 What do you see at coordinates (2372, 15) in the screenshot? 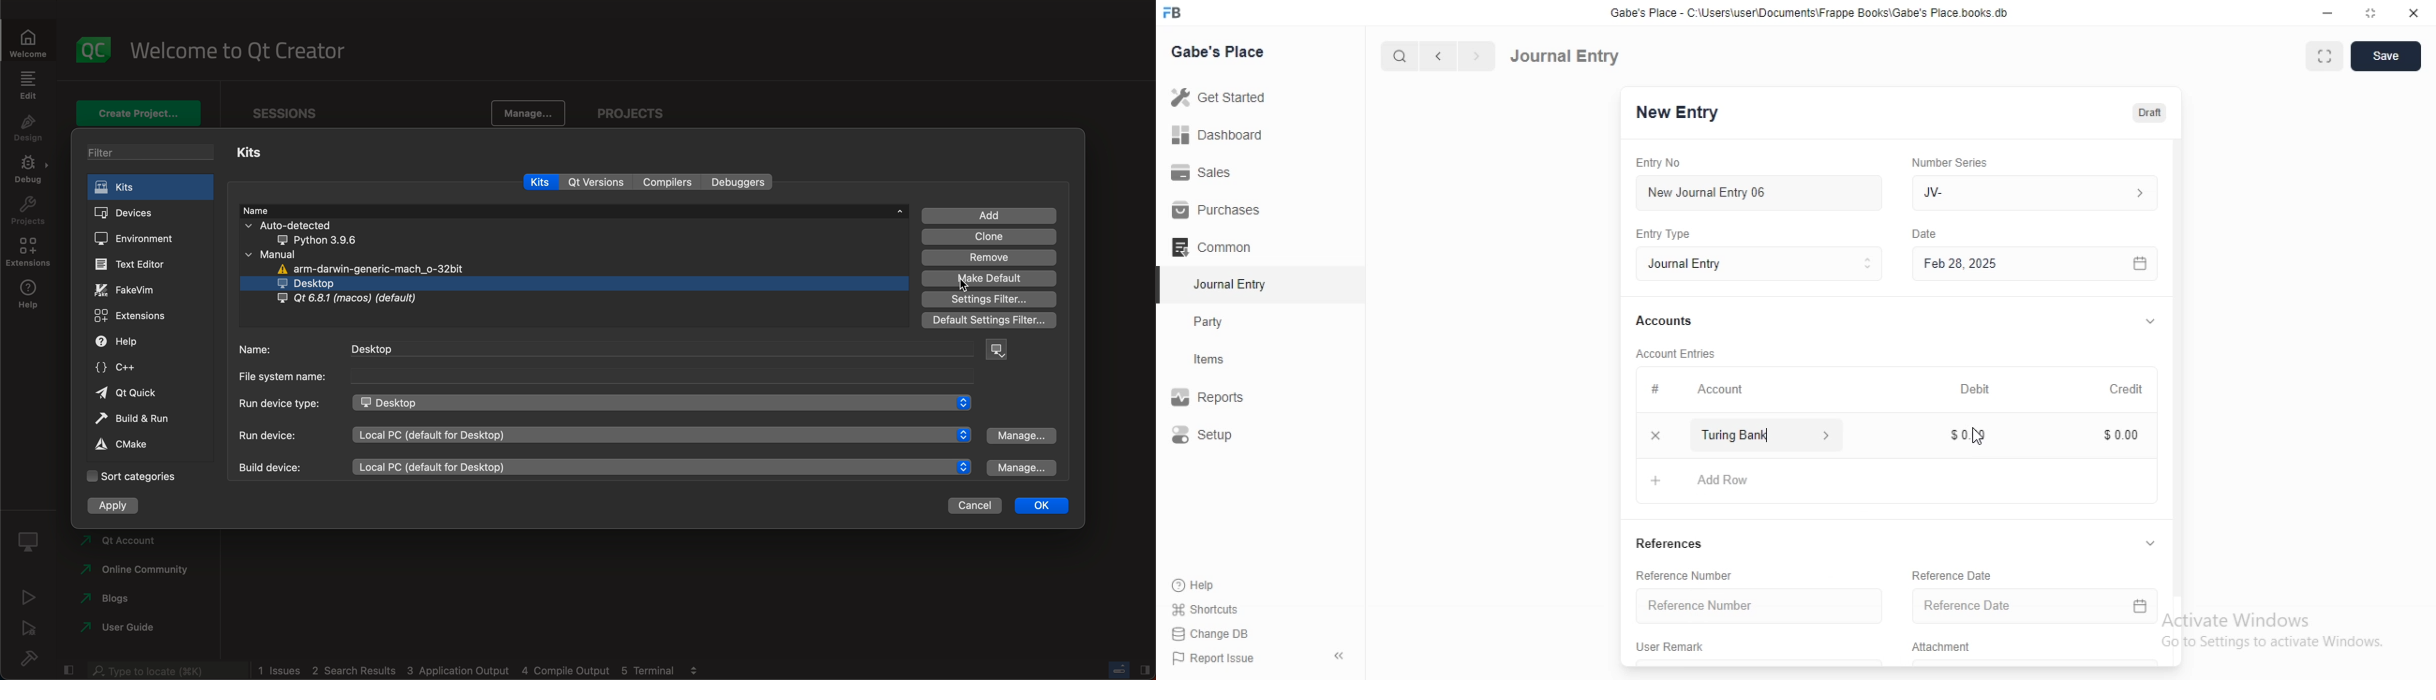
I see `restore down` at bounding box center [2372, 15].